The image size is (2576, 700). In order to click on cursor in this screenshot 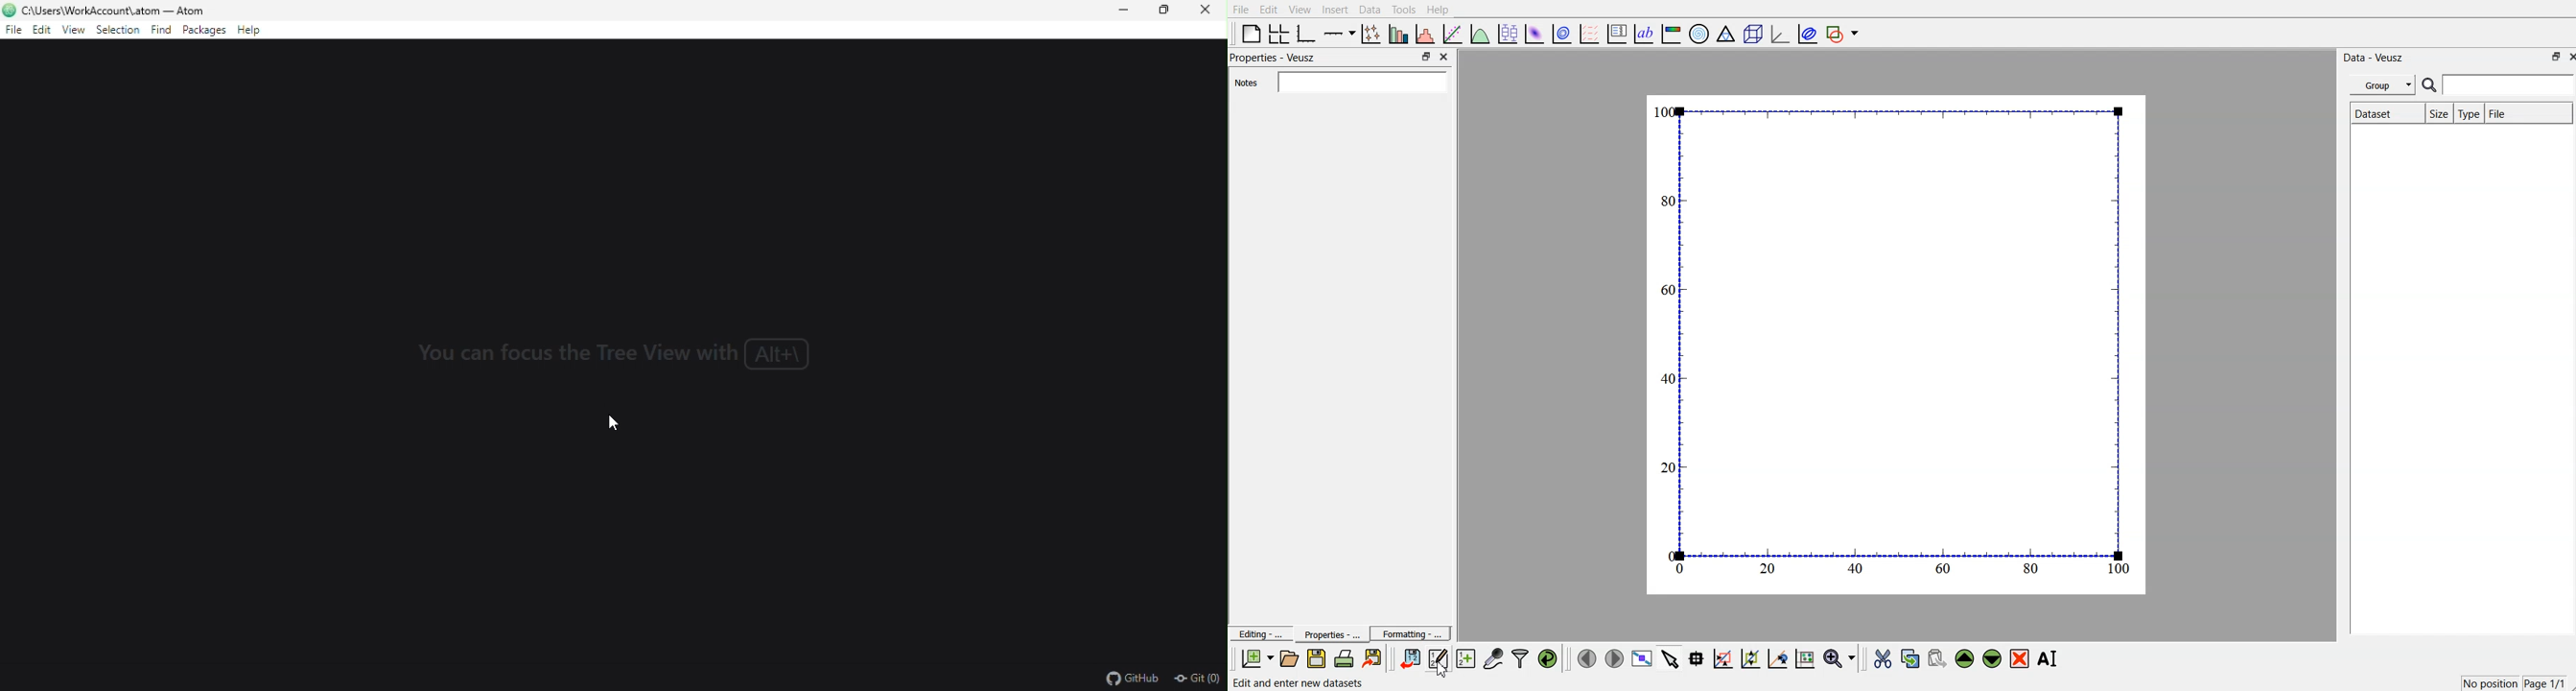, I will do `click(615, 420)`.